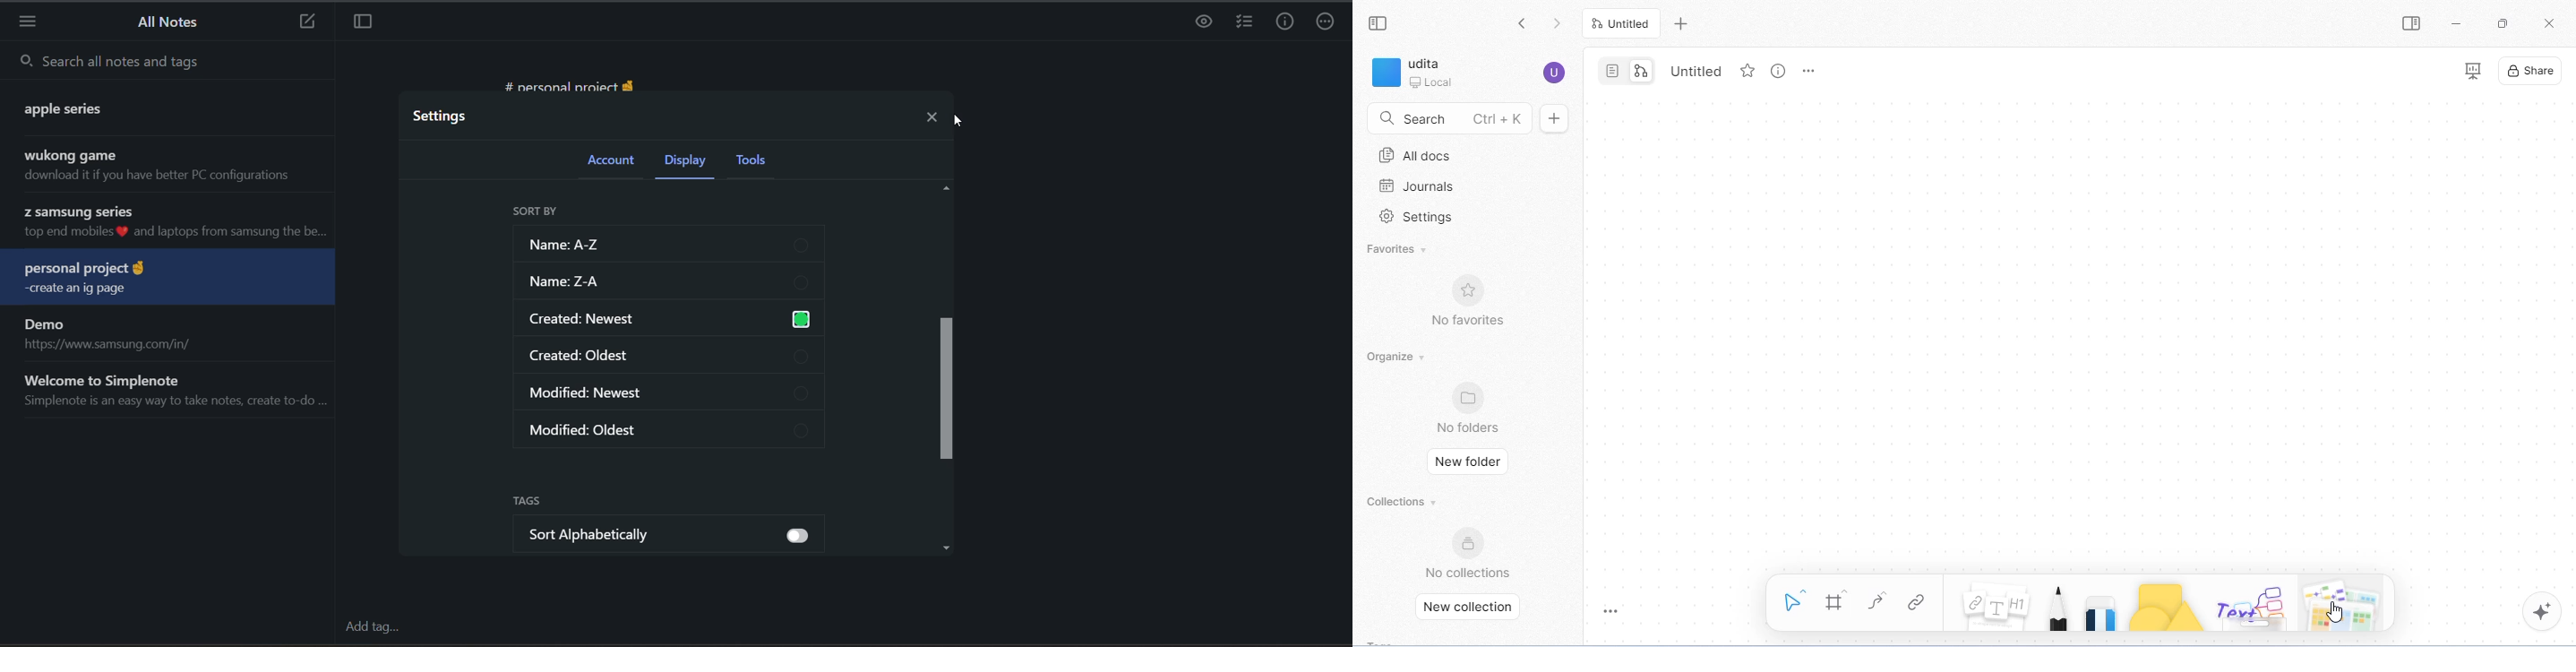 This screenshot has width=2576, height=672. Describe the element at coordinates (670, 389) in the screenshot. I see `modified newest` at that location.